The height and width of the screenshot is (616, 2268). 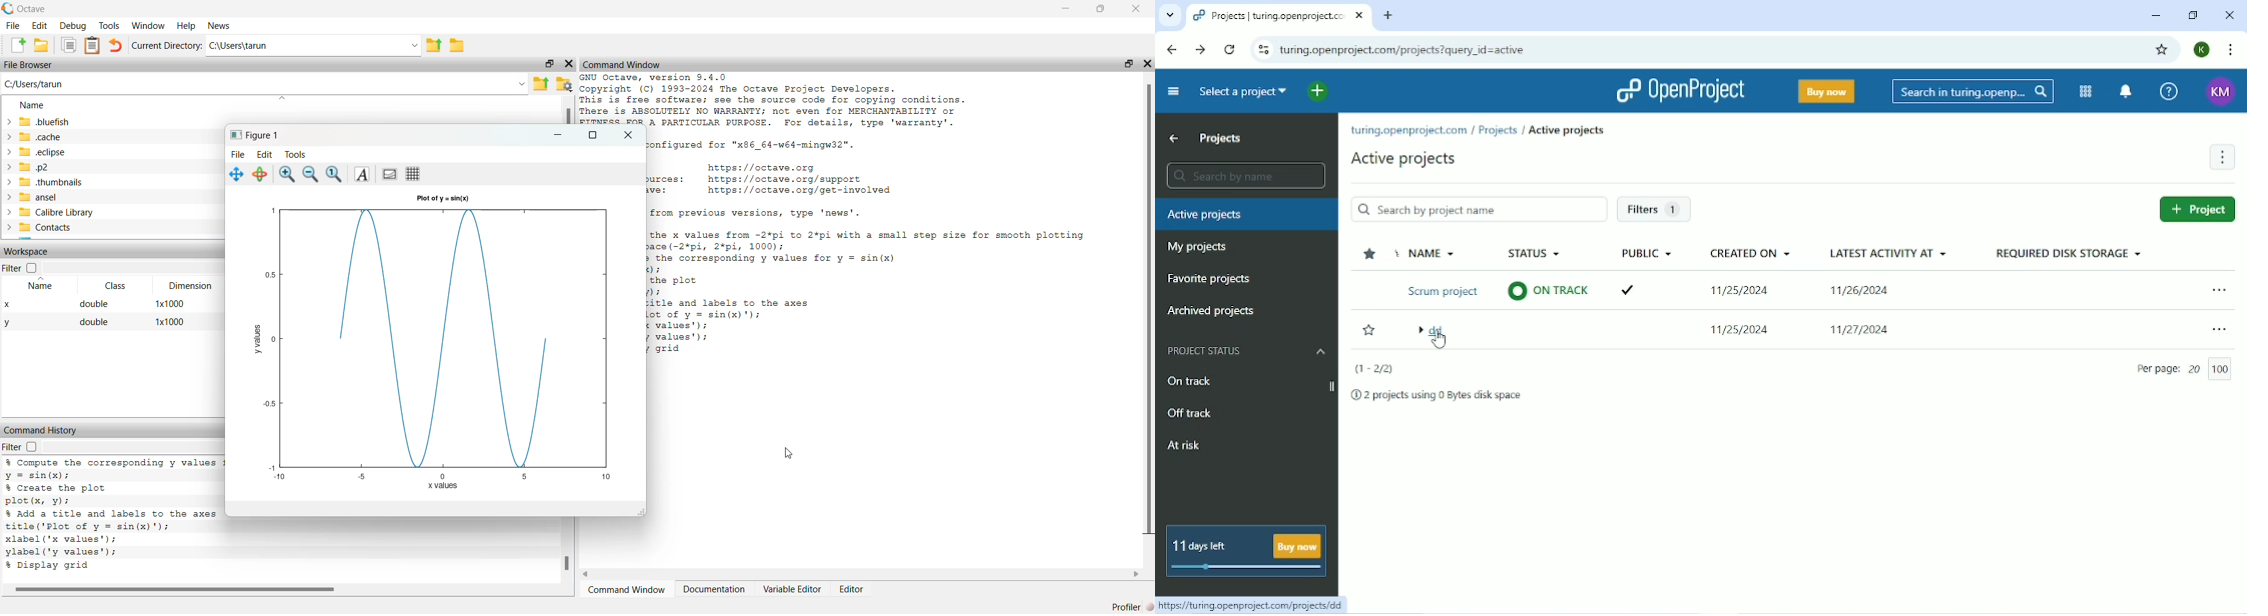 What do you see at coordinates (592, 135) in the screenshot?
I see `resize` at bounding box center [592, 135].